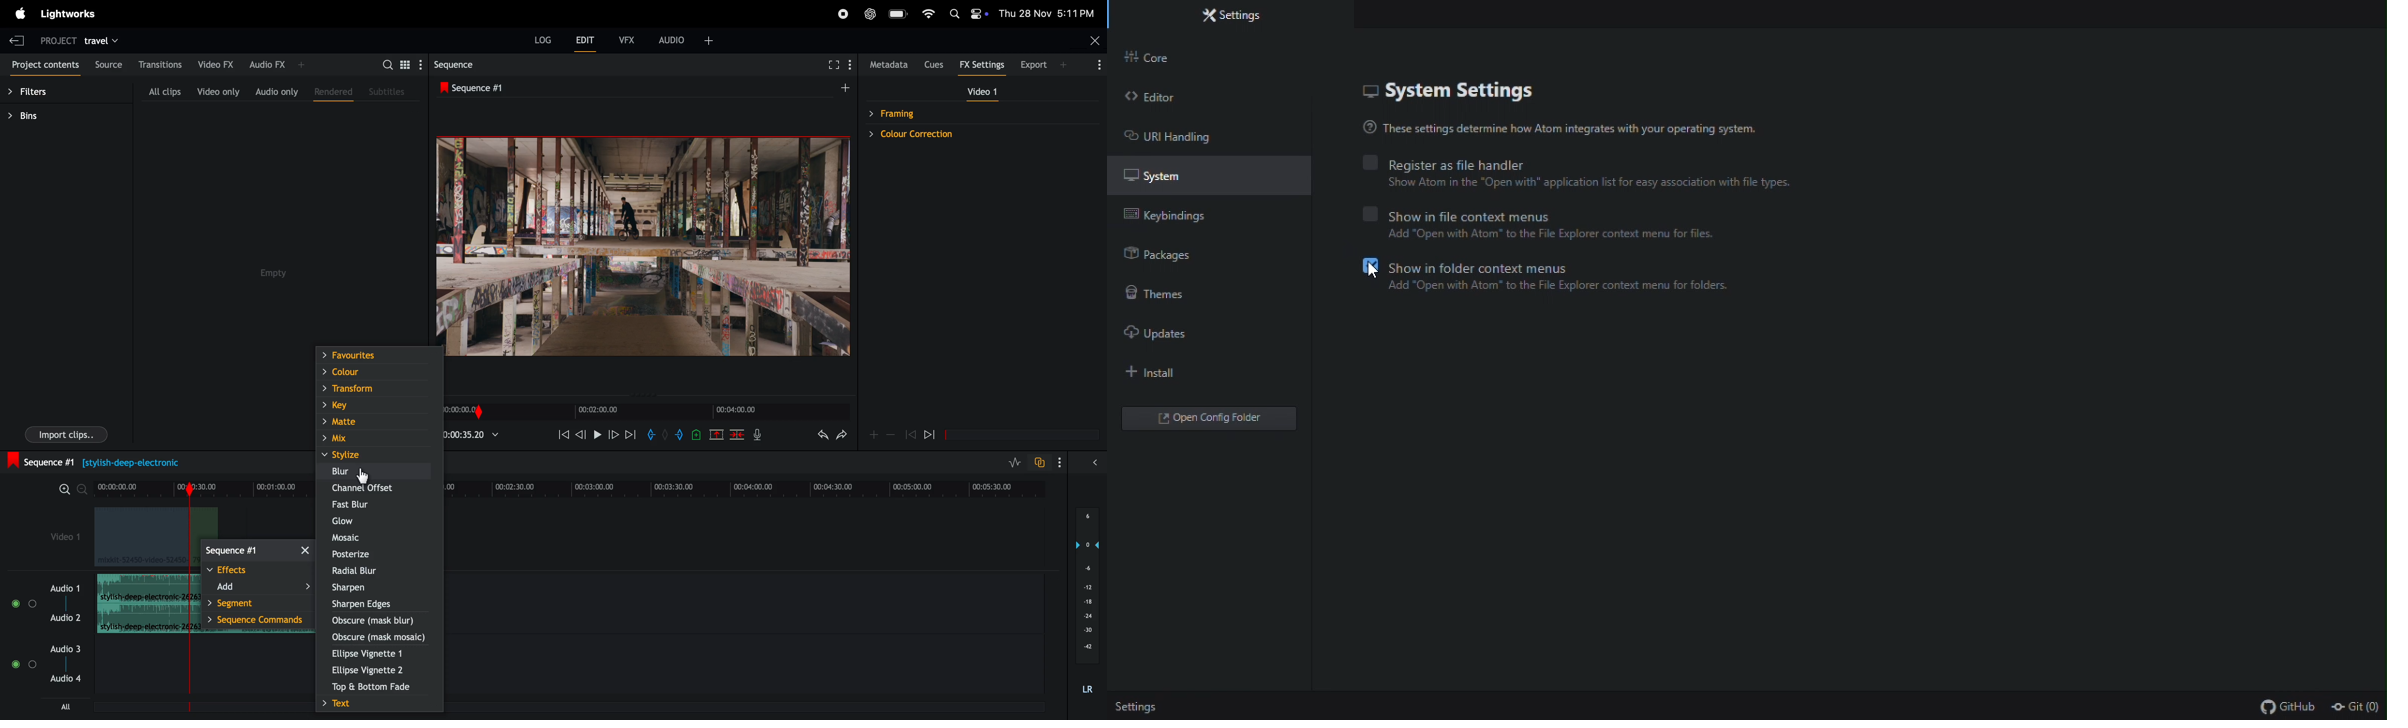  Describe the element at coordinates (647, 412) in the screenshot. I see `time frames` at that location.